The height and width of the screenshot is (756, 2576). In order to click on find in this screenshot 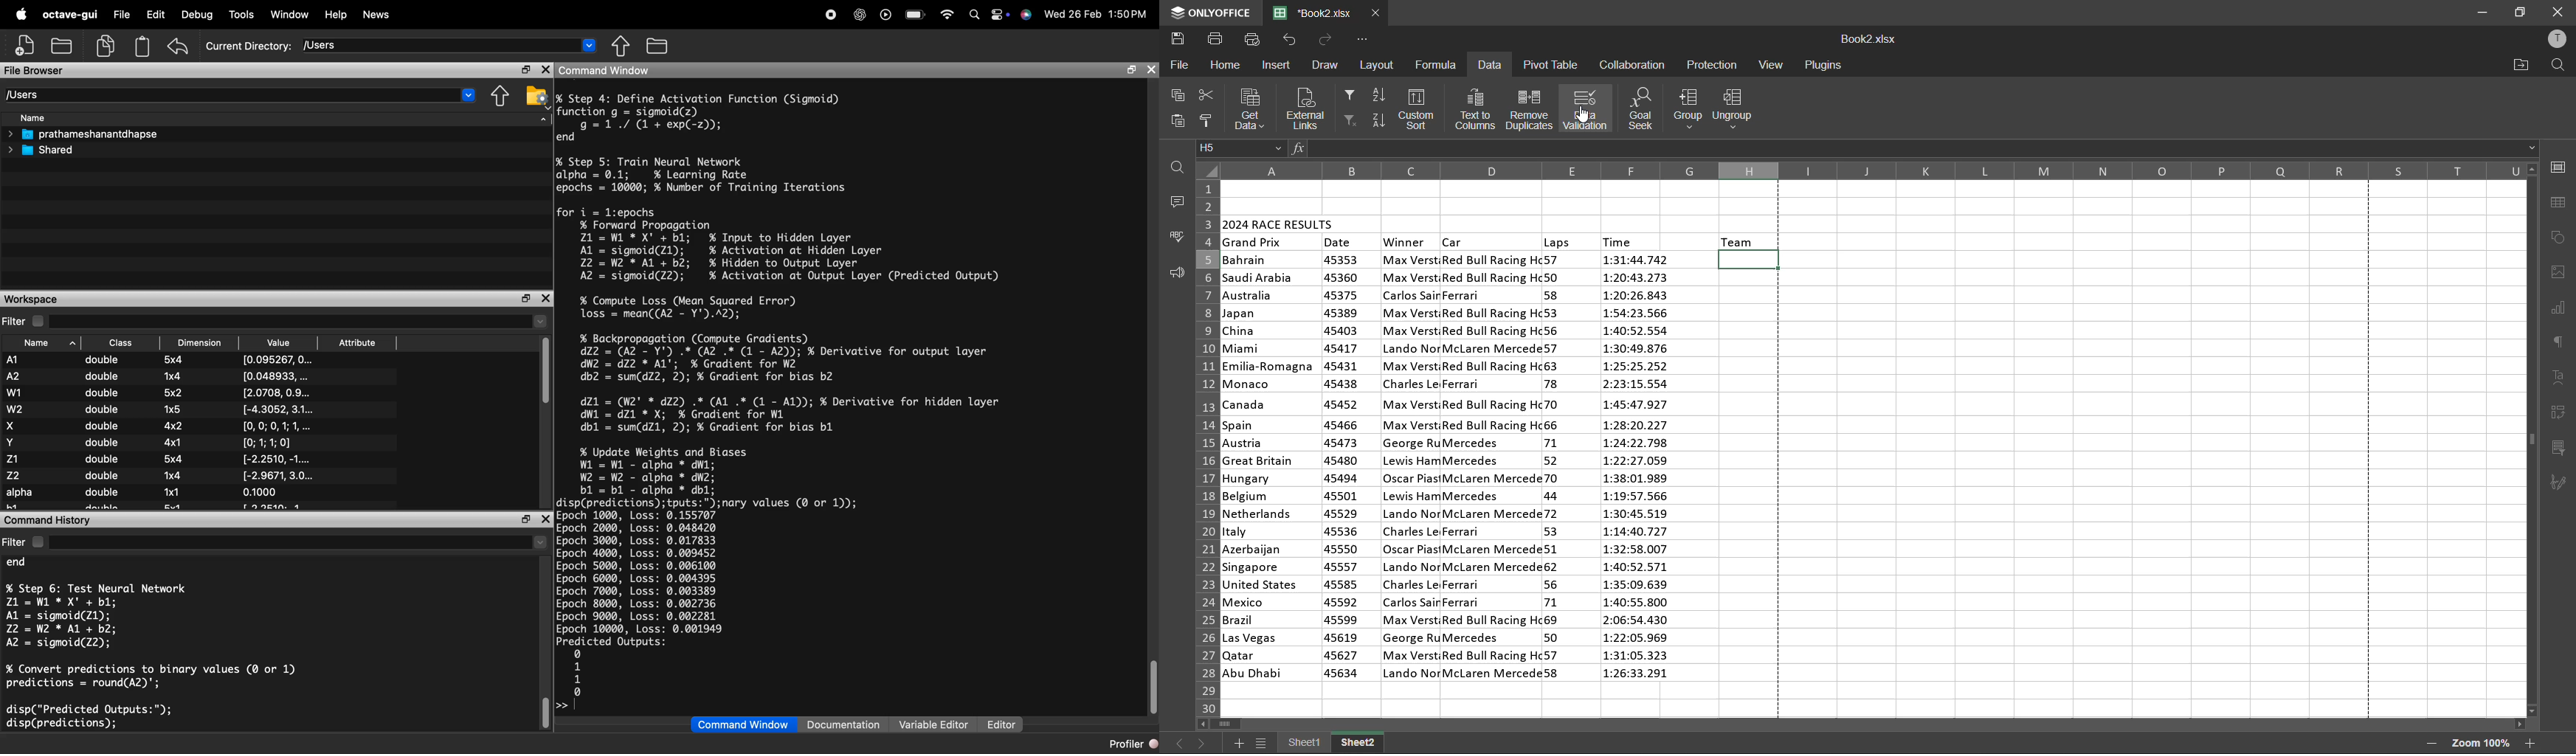, I will do `click(1180, 167)`.